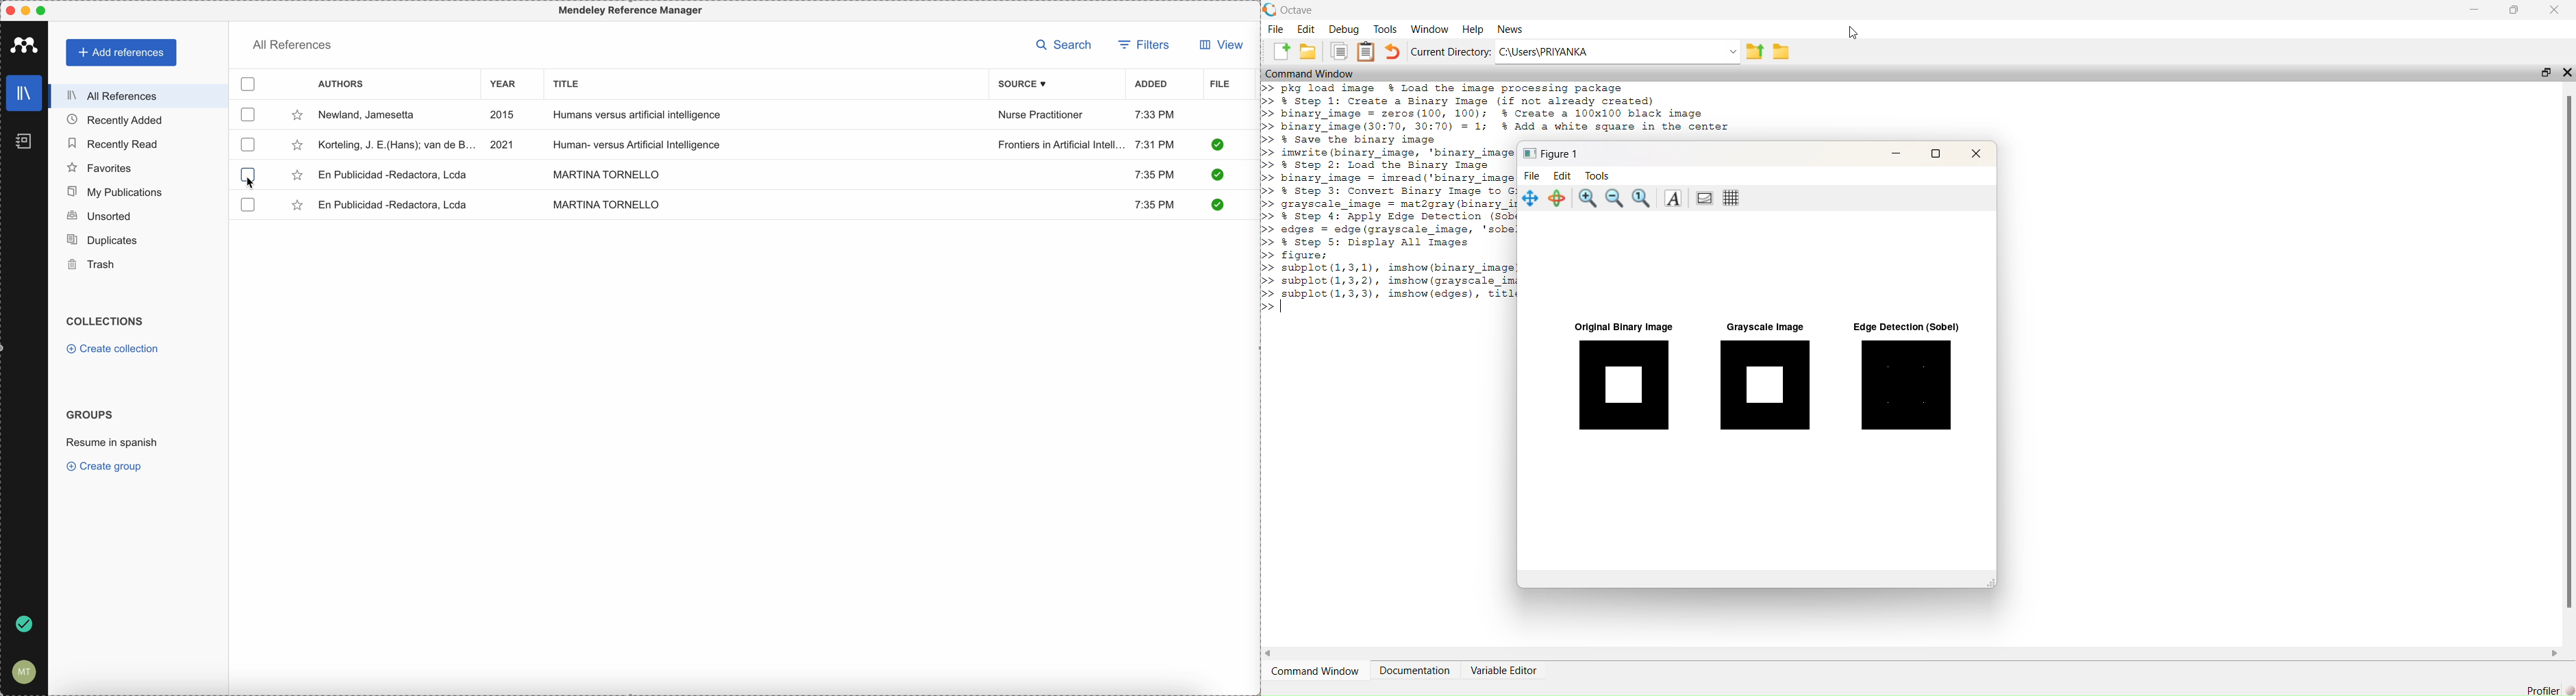  What do you see at coordinates (28, 12) in the screenshot?
I see `minimize` at bounding box center [28, 12].